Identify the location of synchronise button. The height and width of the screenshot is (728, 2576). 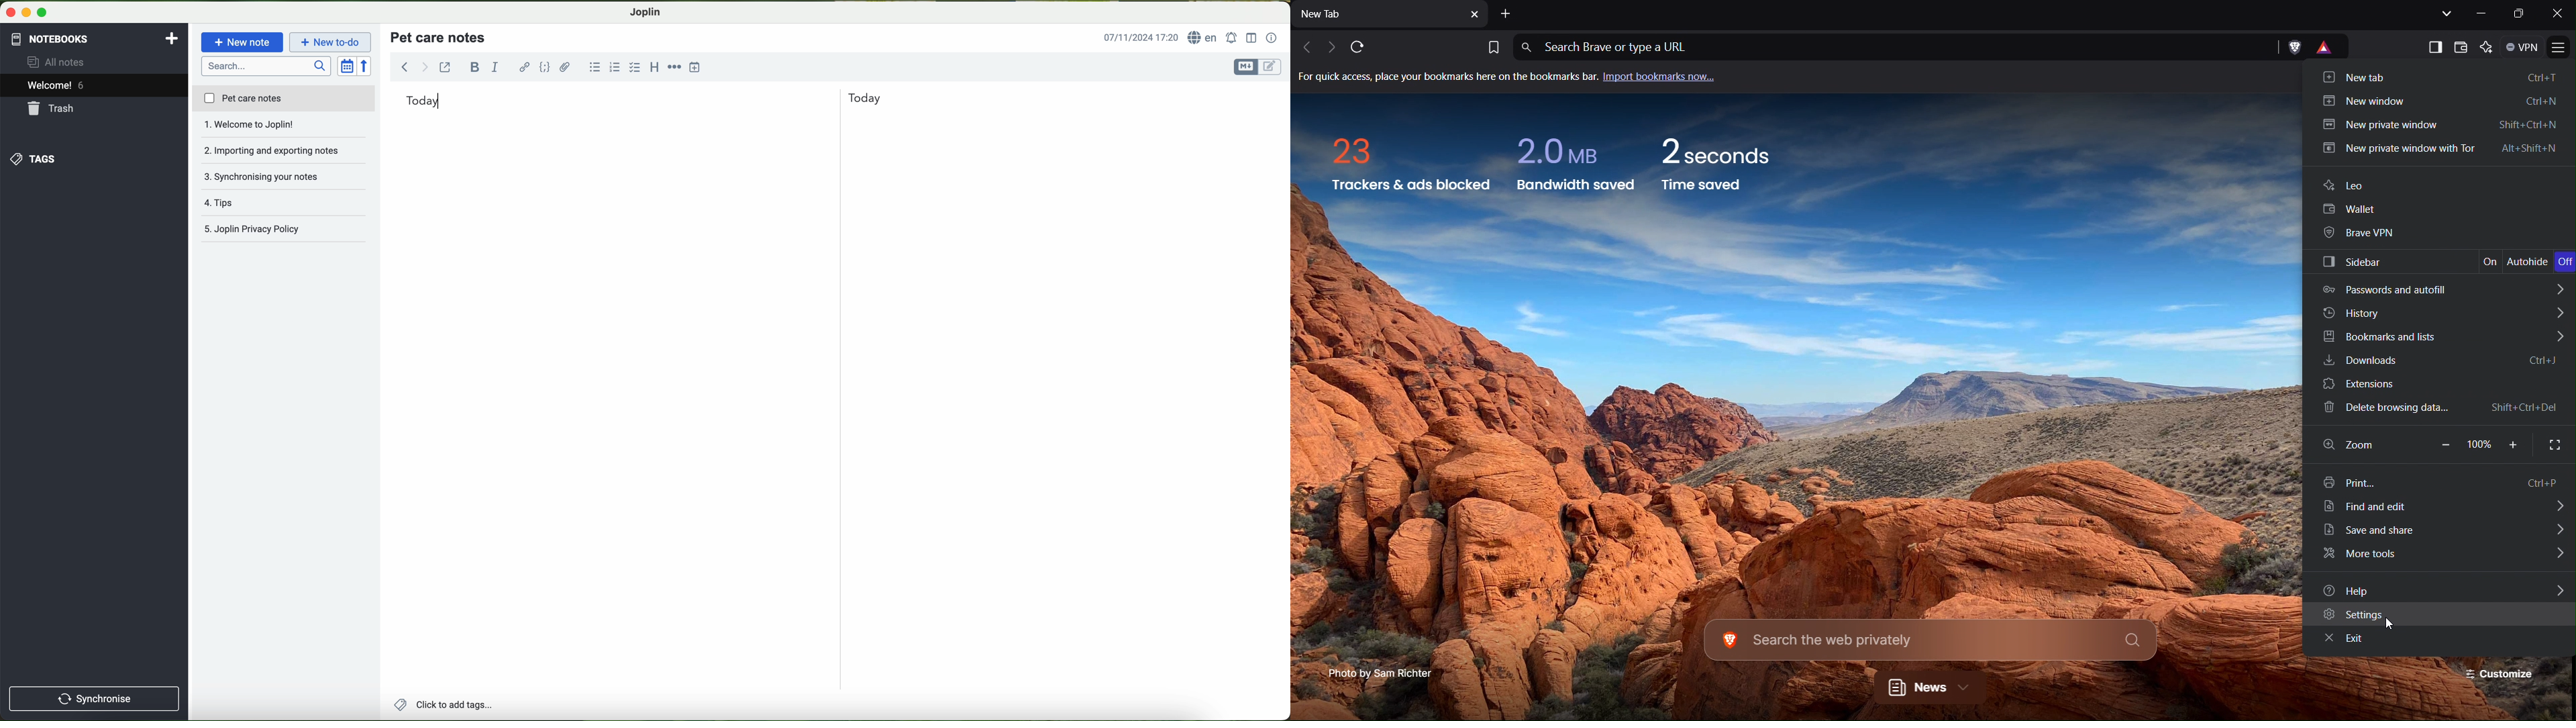
(94, 698).